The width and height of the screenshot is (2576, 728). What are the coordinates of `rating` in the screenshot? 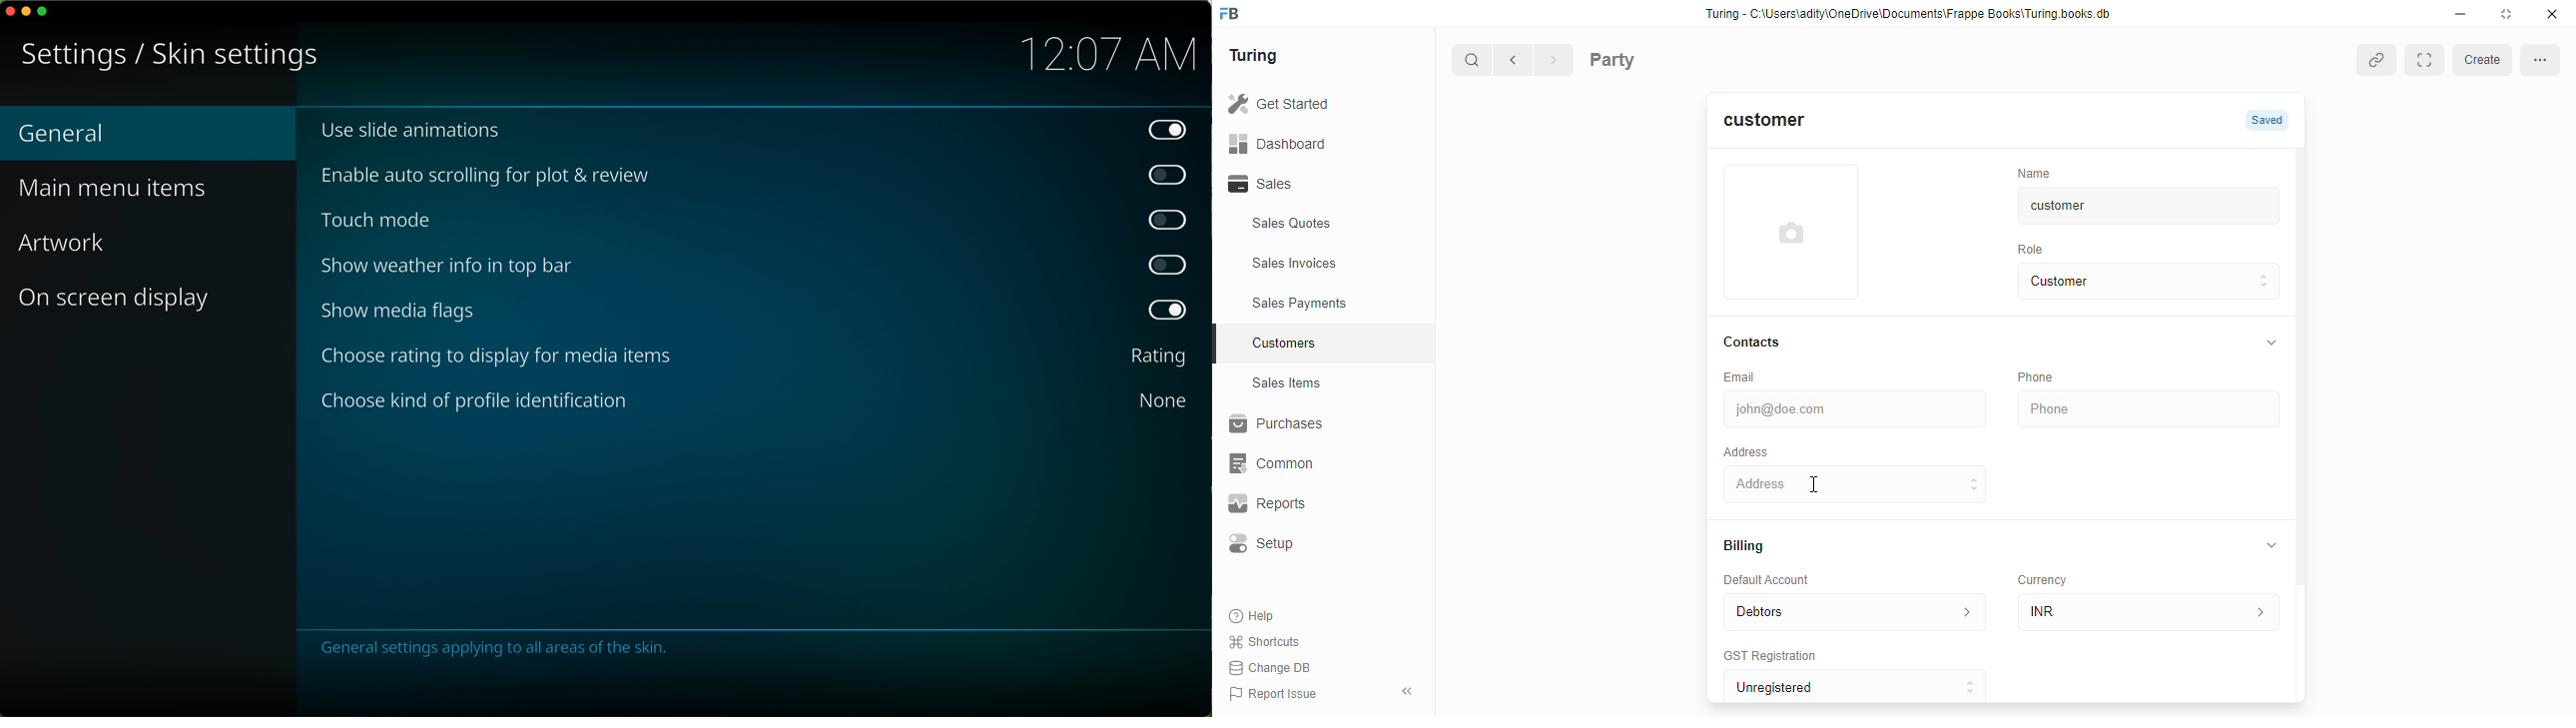 It's located at (1157, 357).